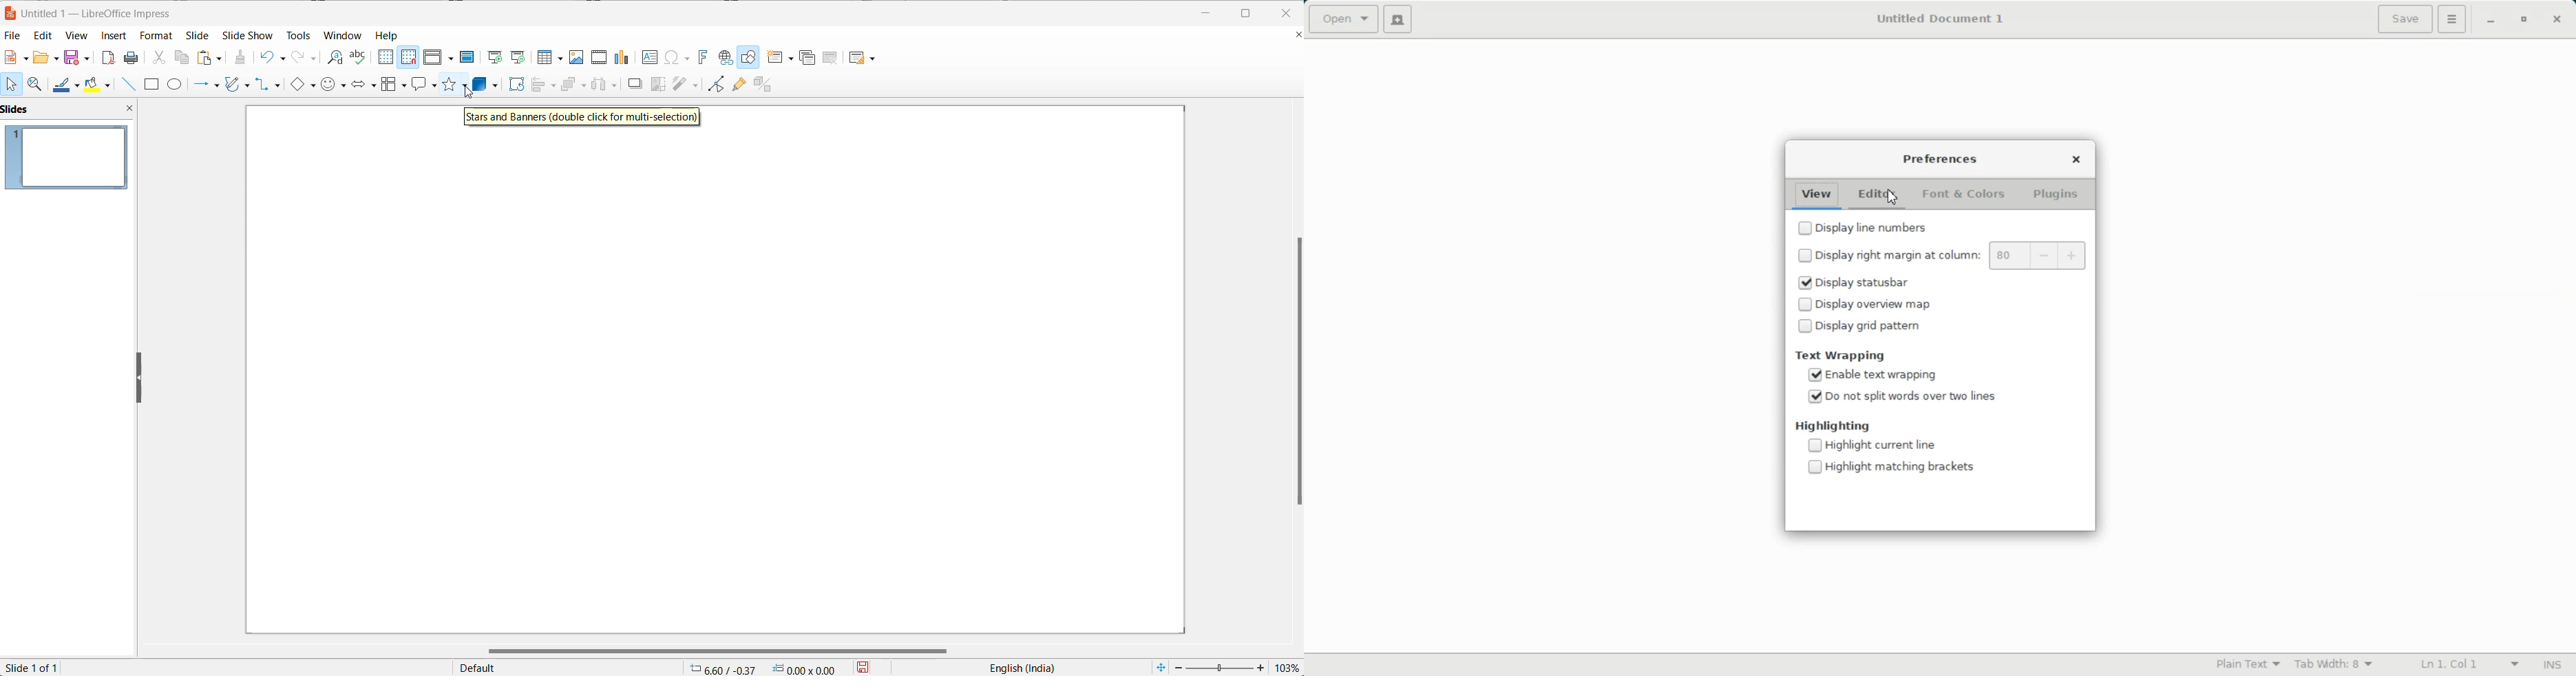 This screenshot has height=700, width=2576. What do you see at coordinates (114, 38) in the screenshot?
I see `insert ` at bounding box center [114, 38].